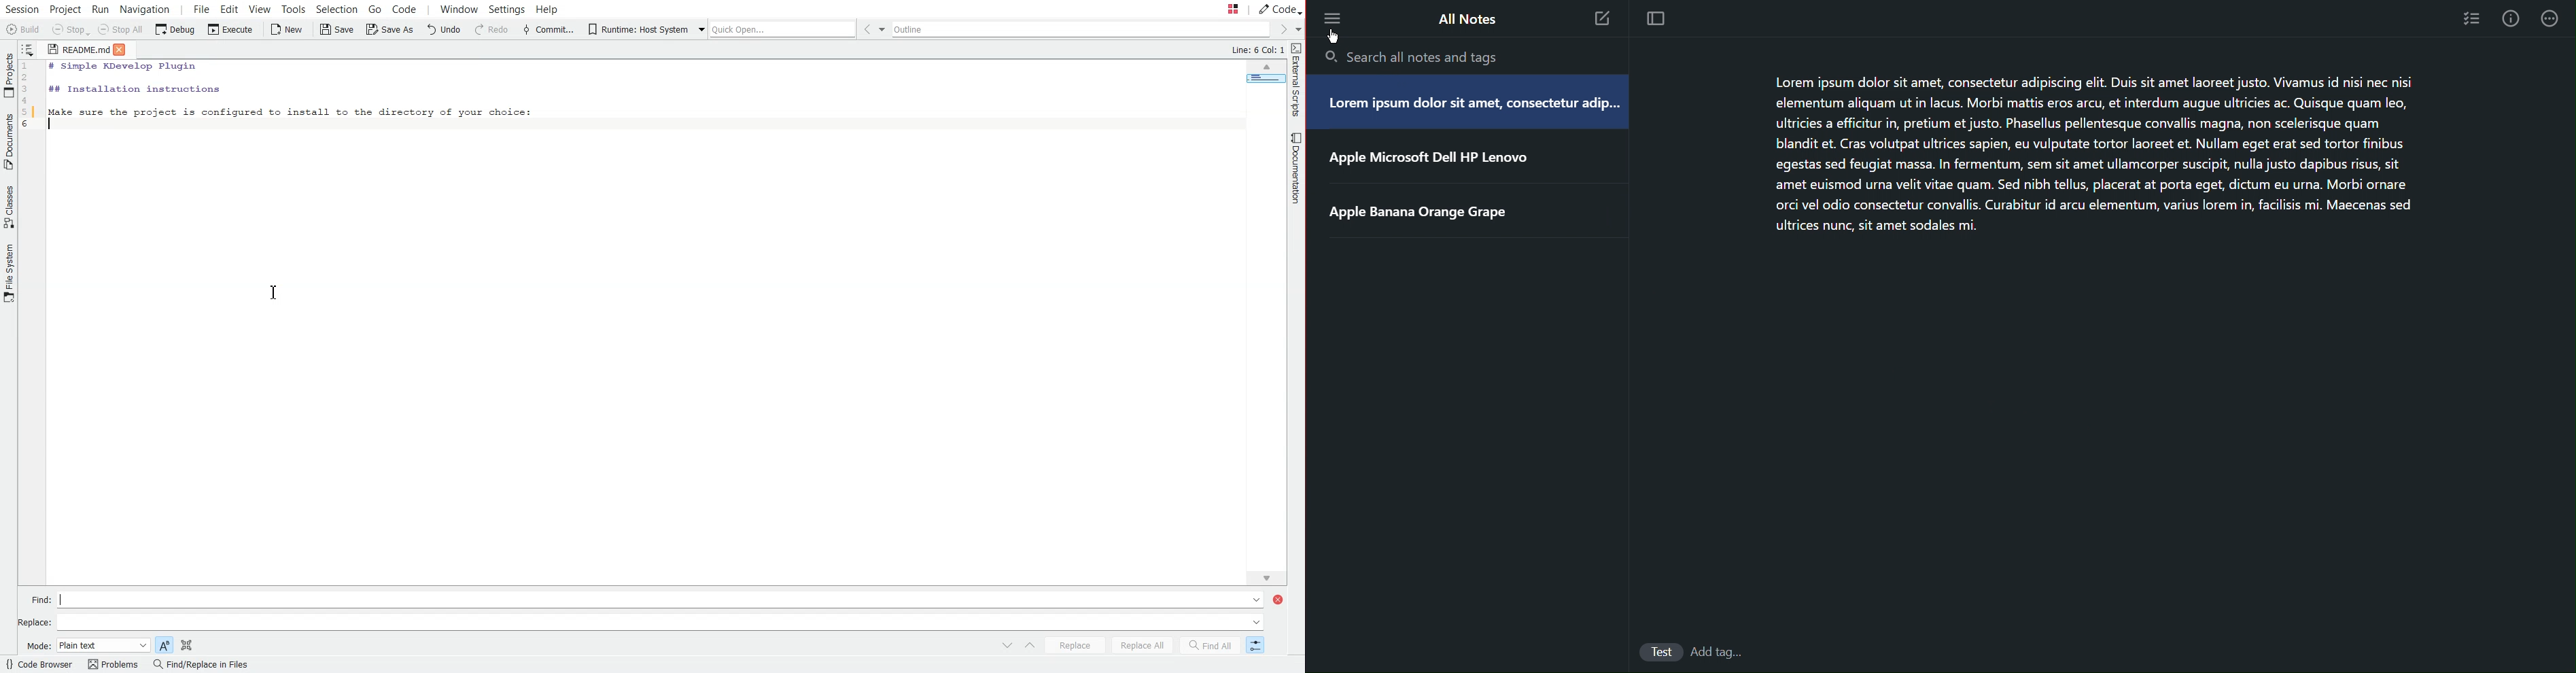  Describe the element at coordinates (122, 31) in the screenshot. I see `Stop All` at that location.